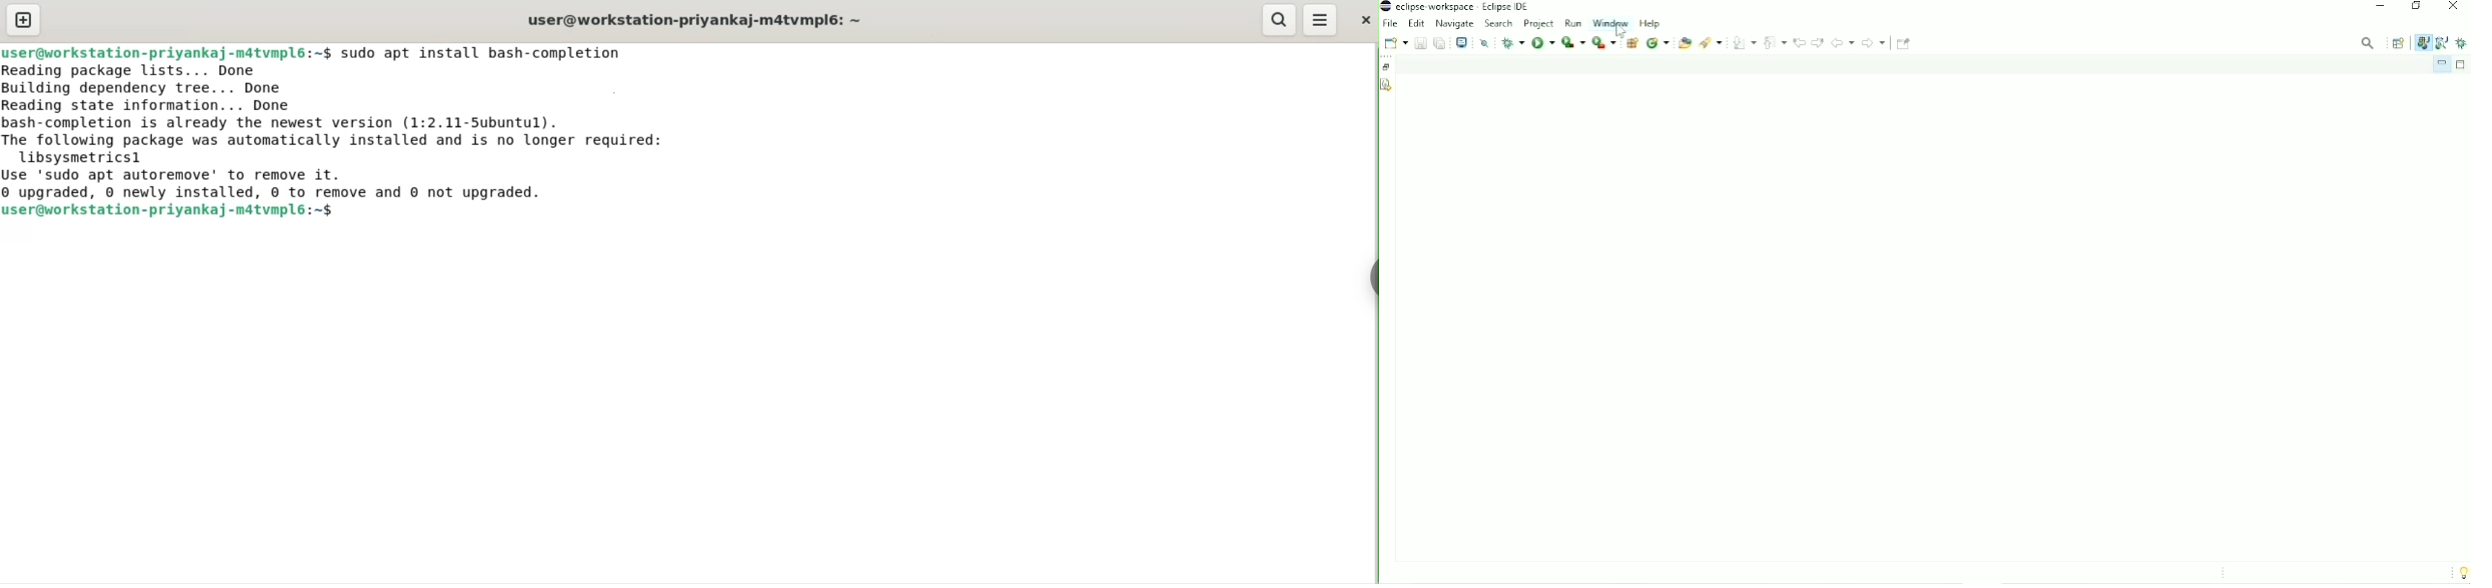 The height and width of the screenshot is (588, 2492). I want to click on Close, so click(2454, 8).